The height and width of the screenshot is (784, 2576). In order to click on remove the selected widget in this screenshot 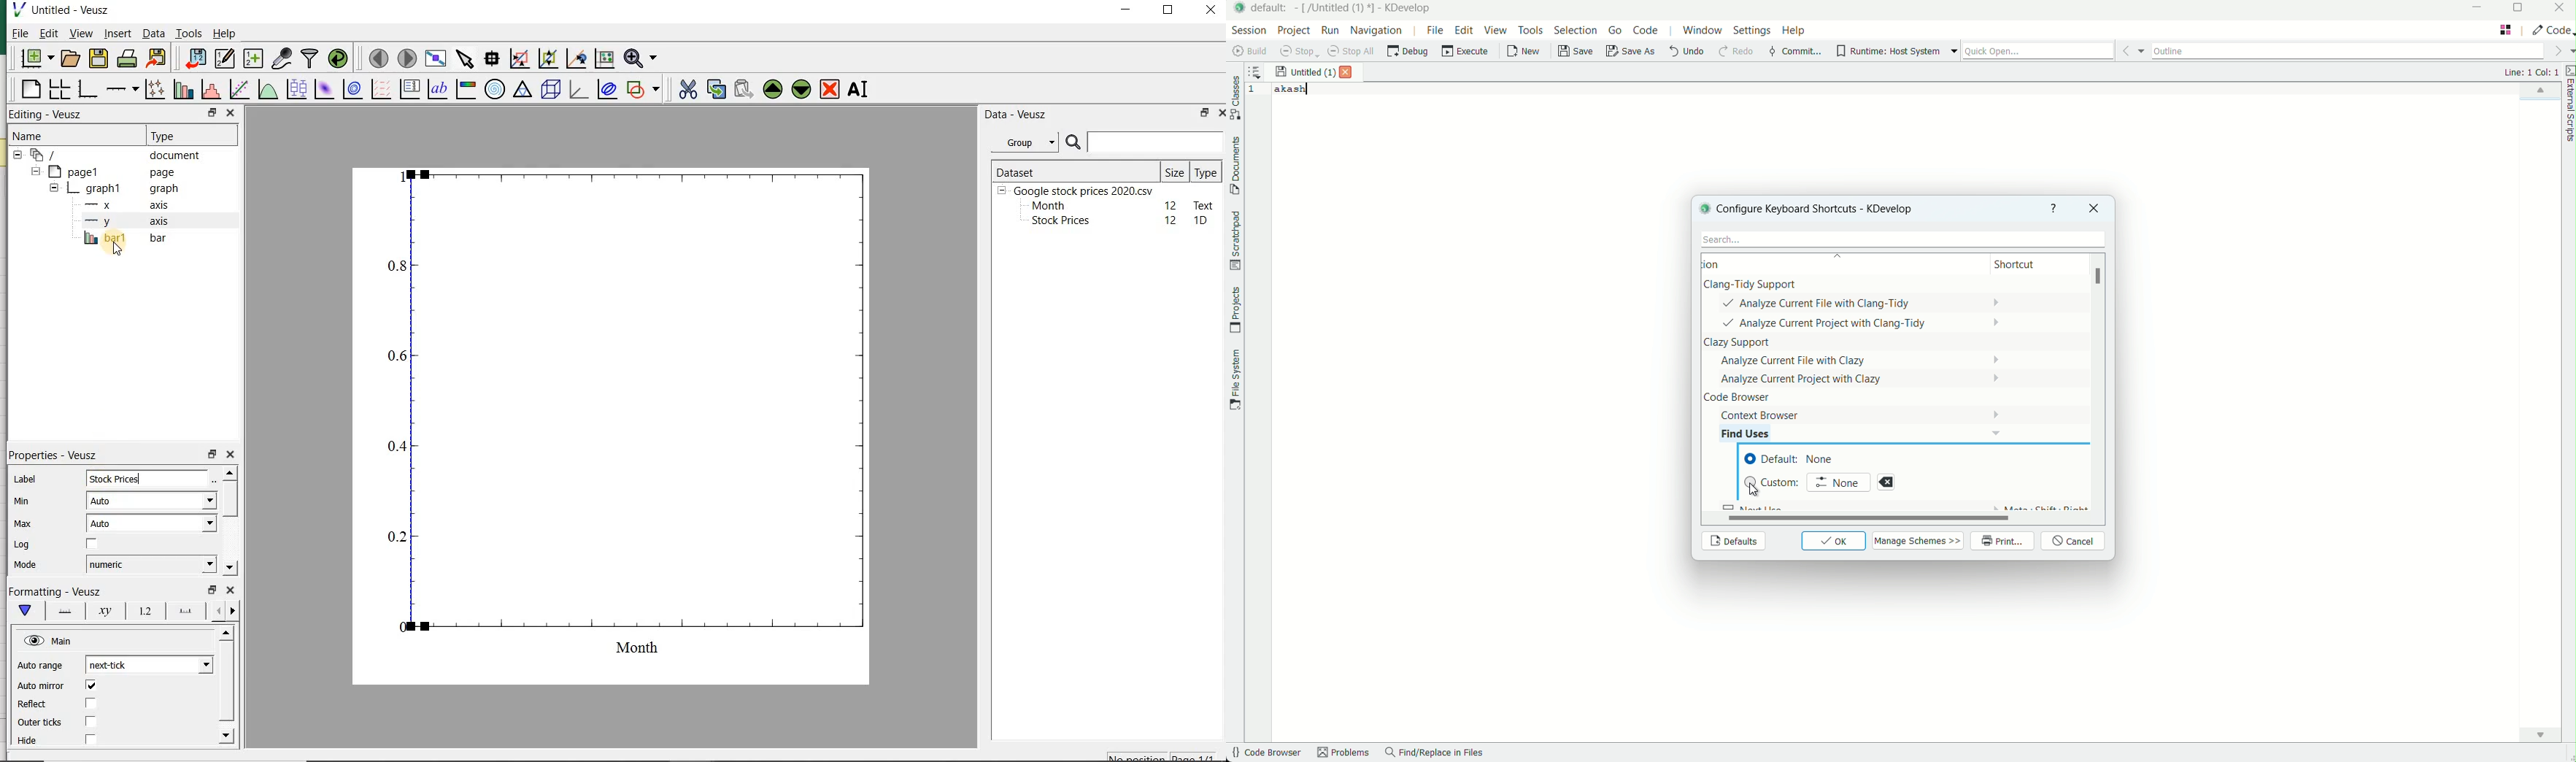, I will do `click(830, 89)`.